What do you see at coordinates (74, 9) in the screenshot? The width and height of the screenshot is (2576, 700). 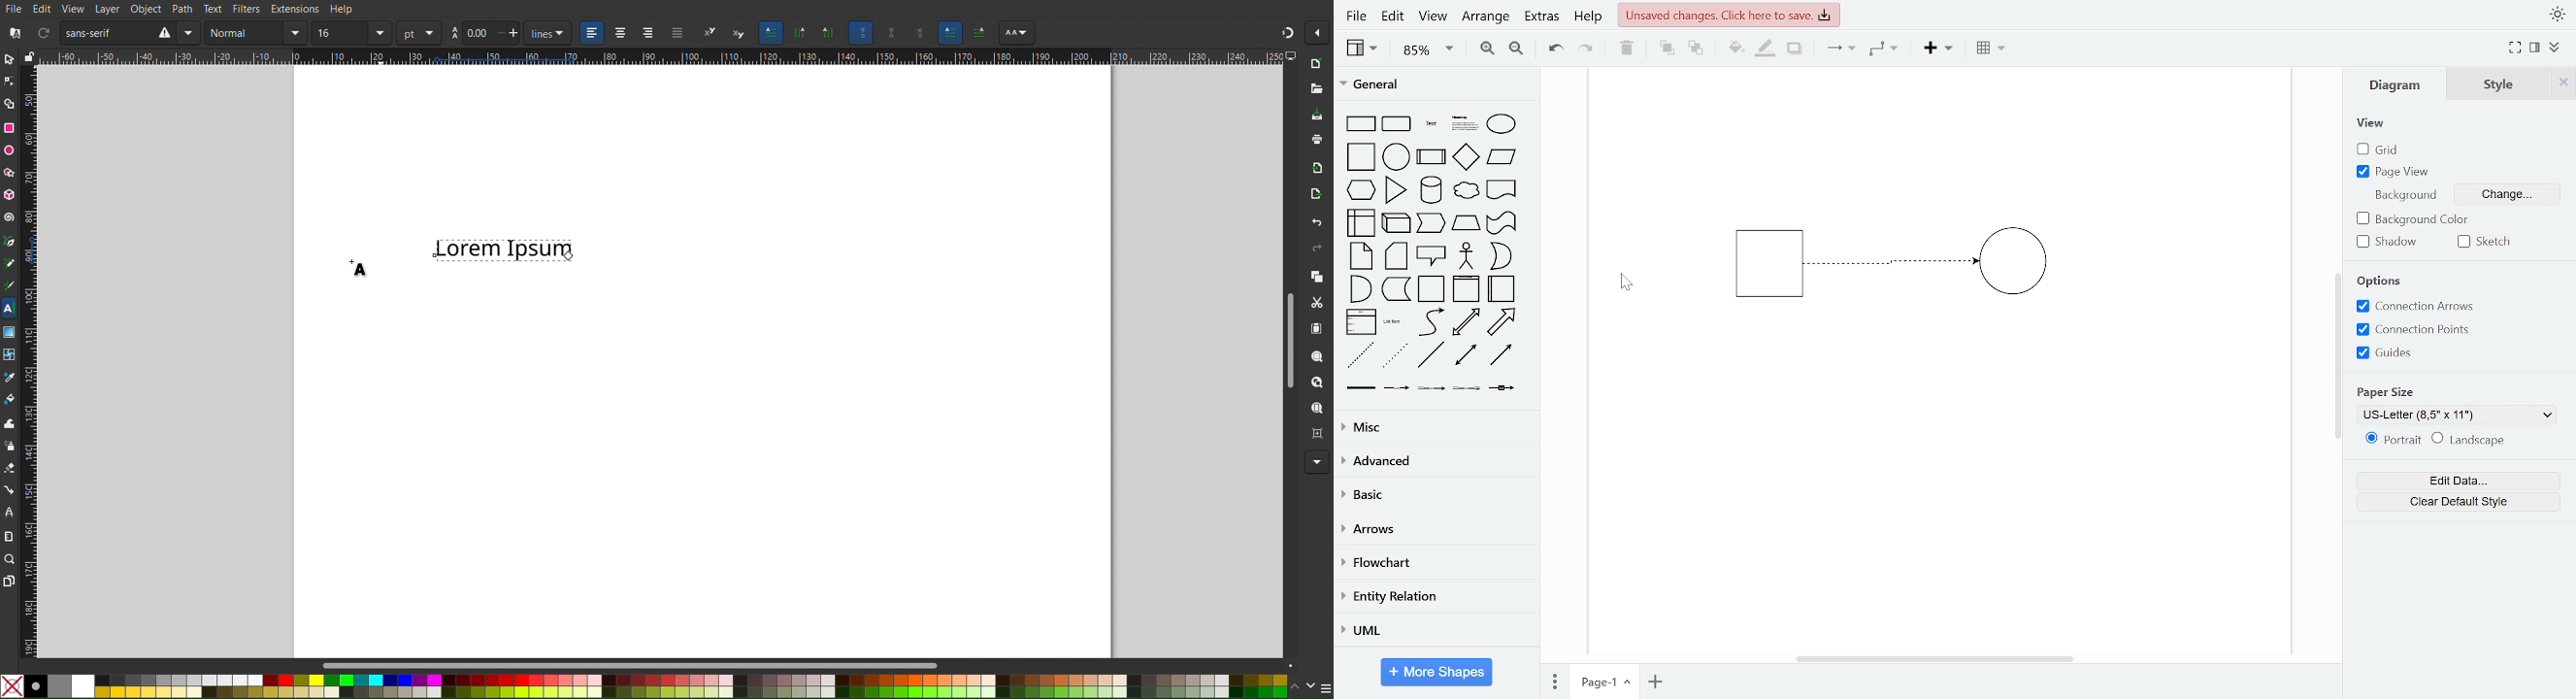 I see `View` at bounding box center [74, 9].